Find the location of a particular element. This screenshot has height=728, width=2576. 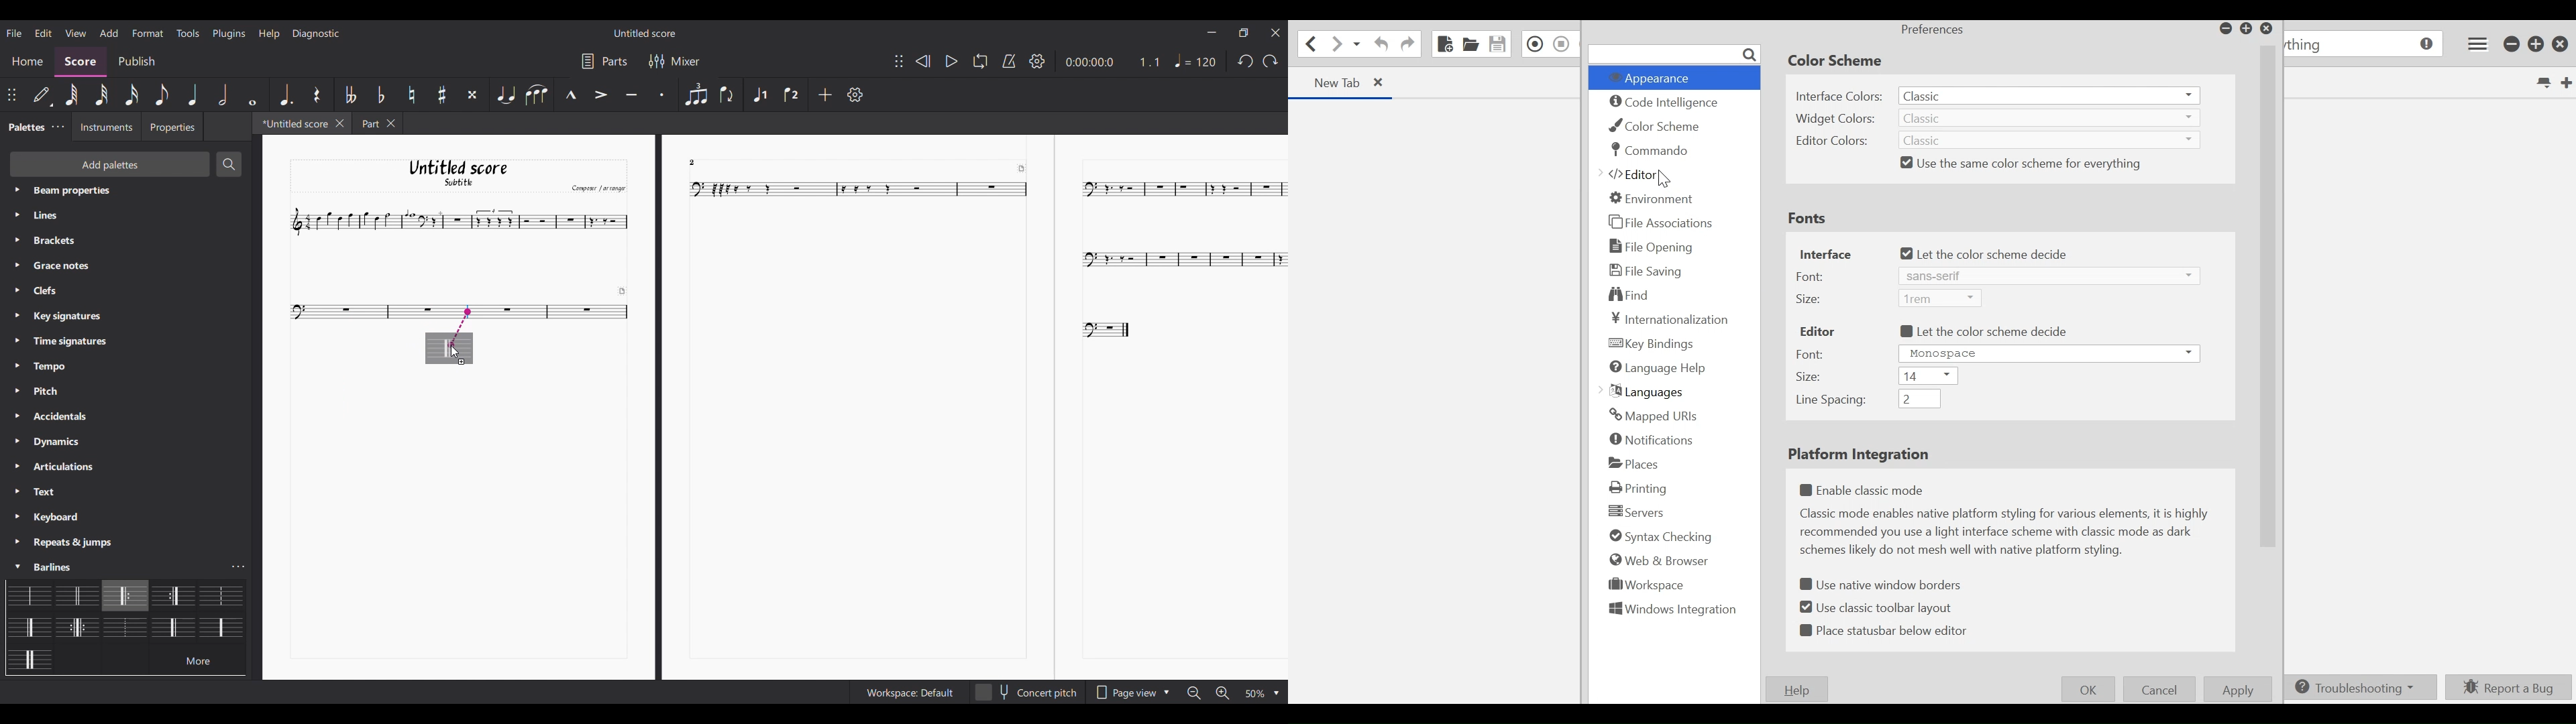

Properties tab is located at coordinates (172, 127).